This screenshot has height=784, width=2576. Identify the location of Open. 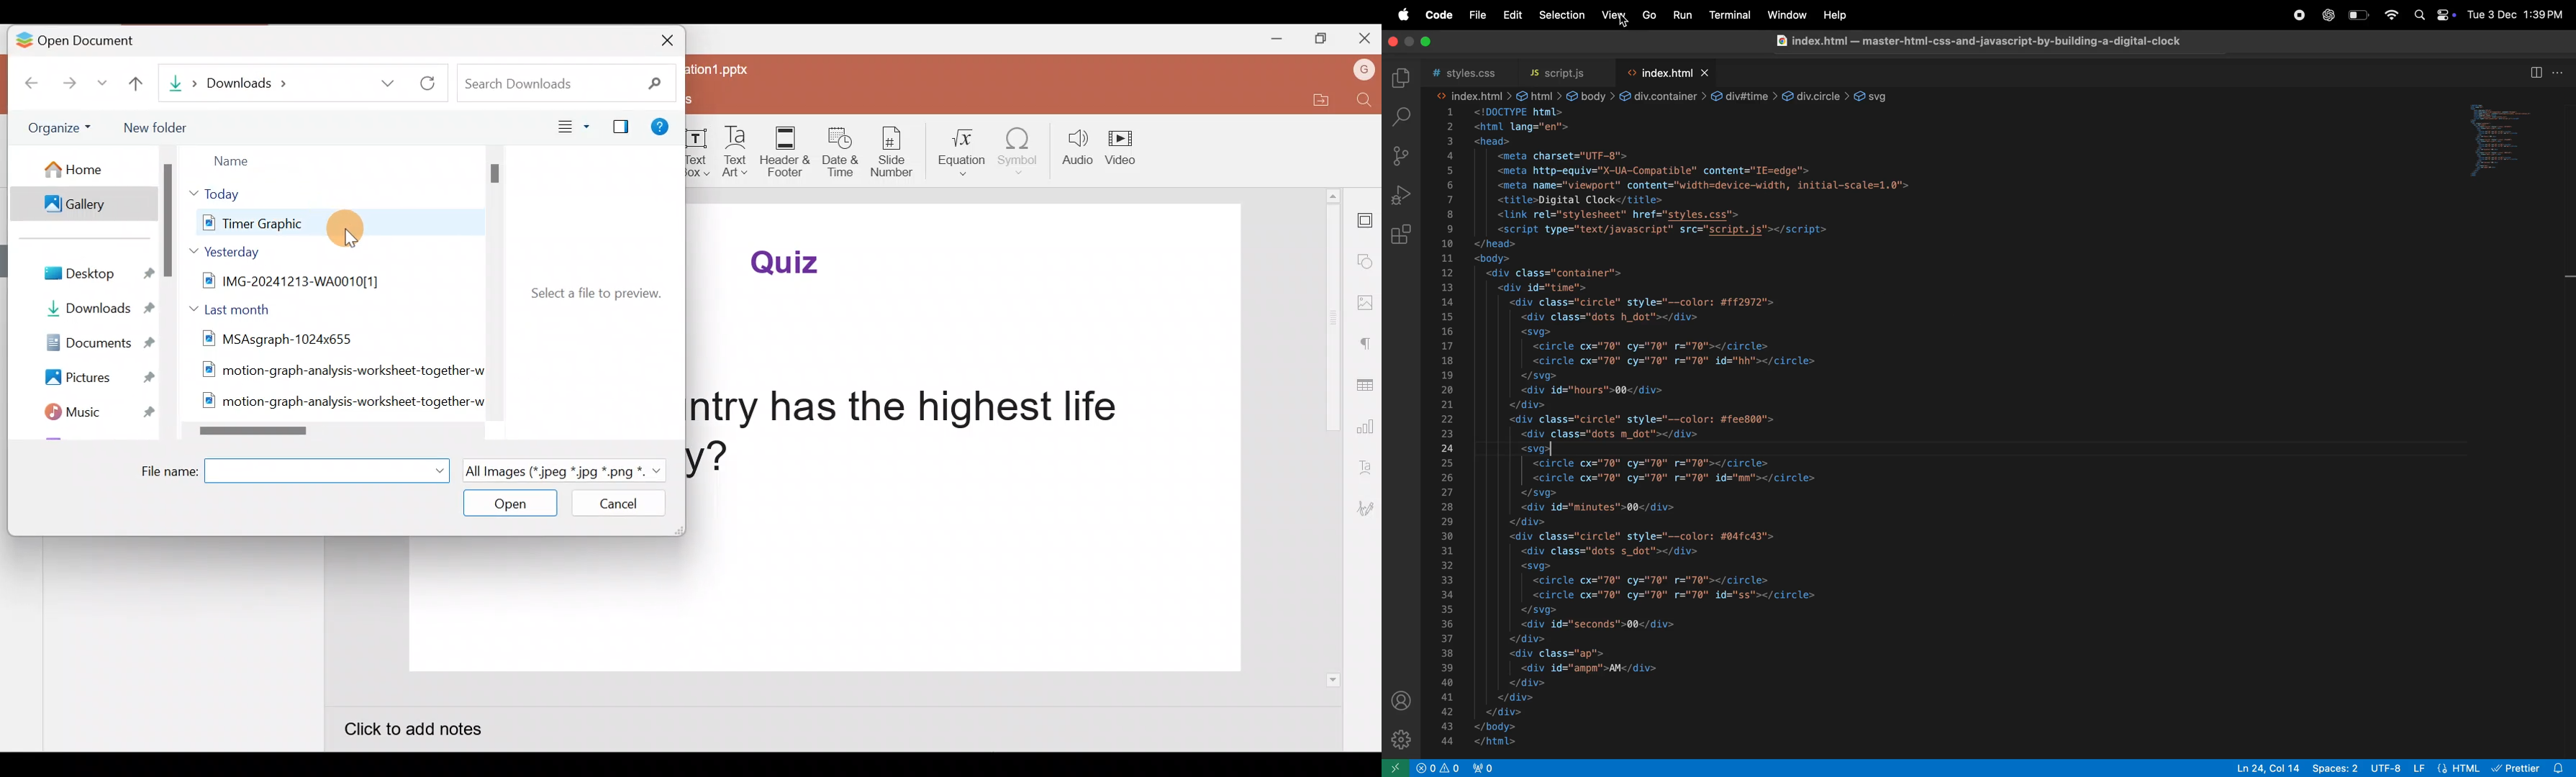
(508, 505).